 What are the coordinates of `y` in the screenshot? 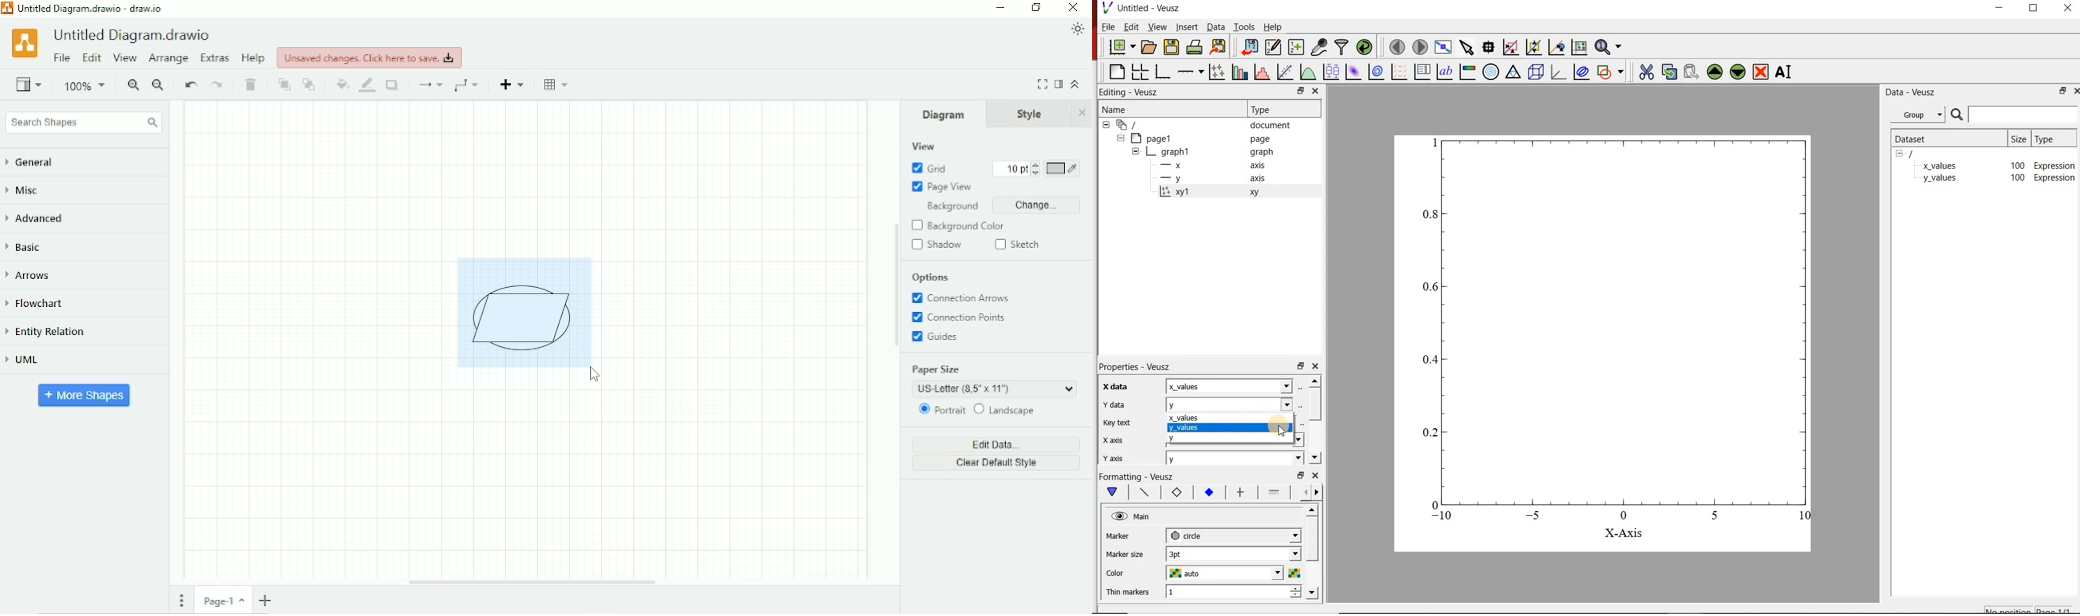 It's located at (1235, 458).